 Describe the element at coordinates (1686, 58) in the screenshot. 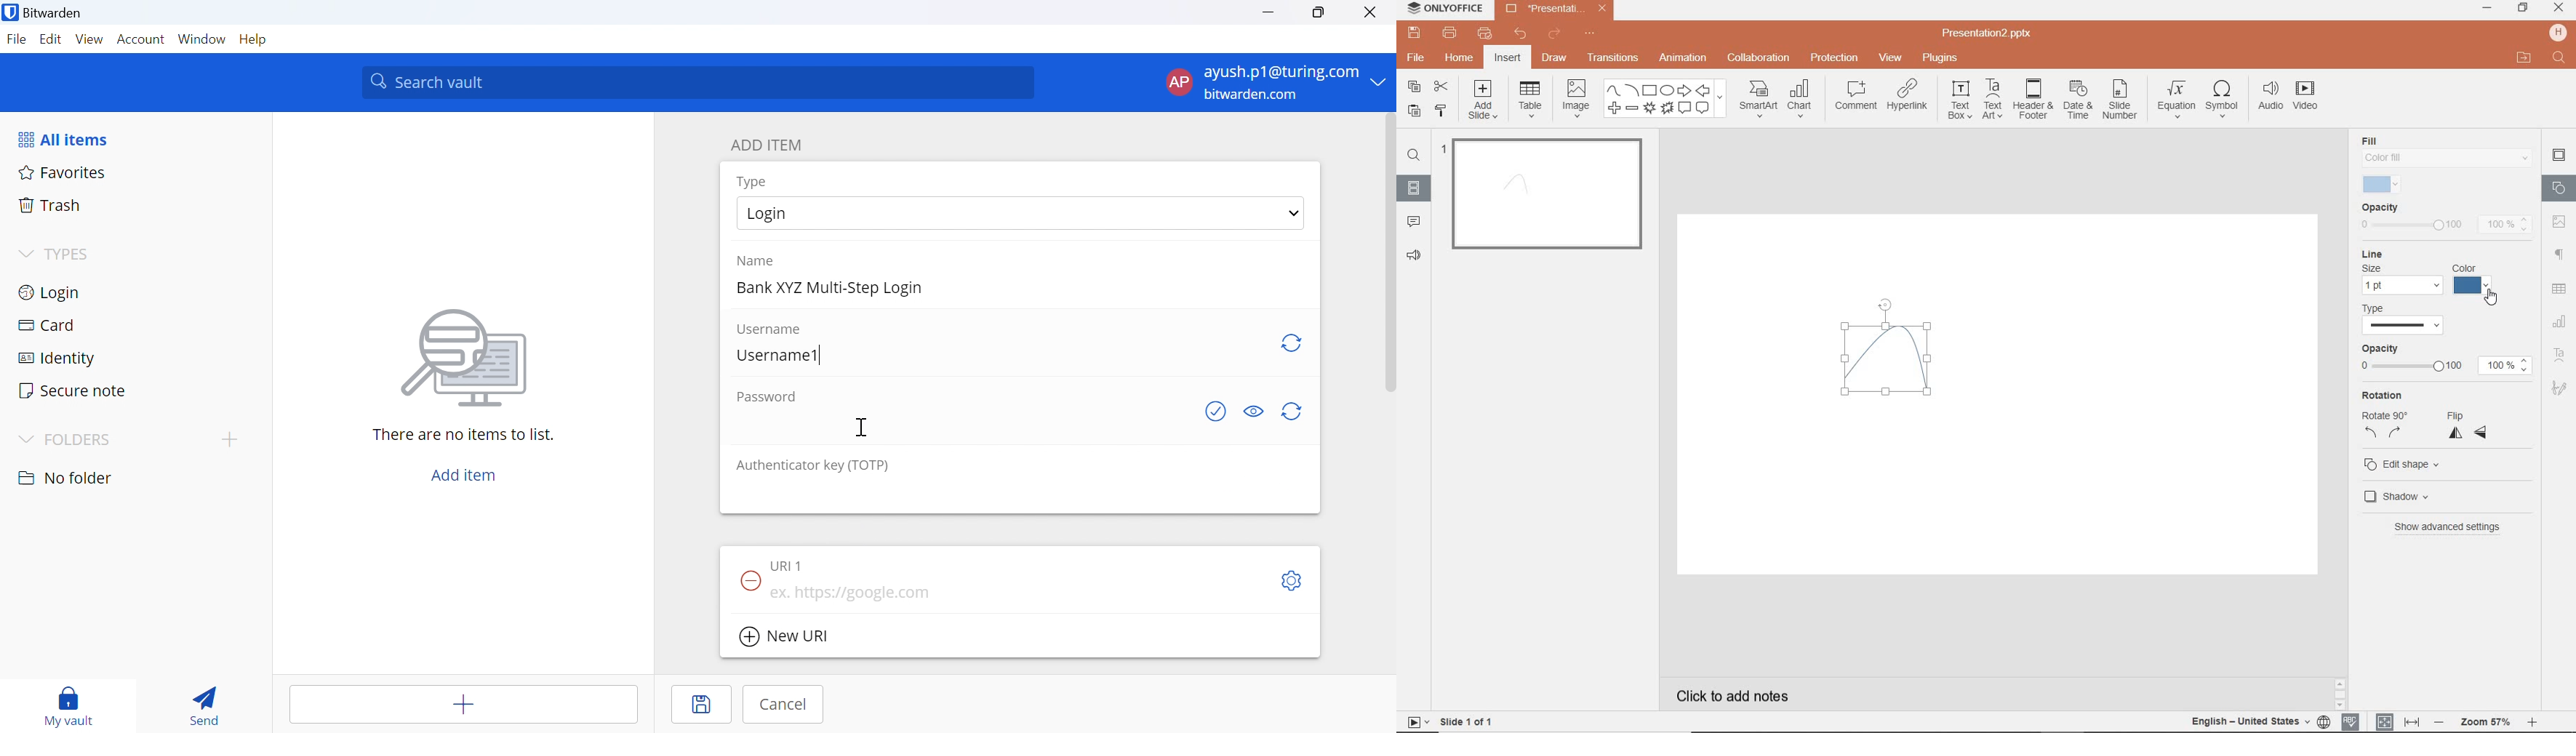

I see `ANIMATION` at that location.